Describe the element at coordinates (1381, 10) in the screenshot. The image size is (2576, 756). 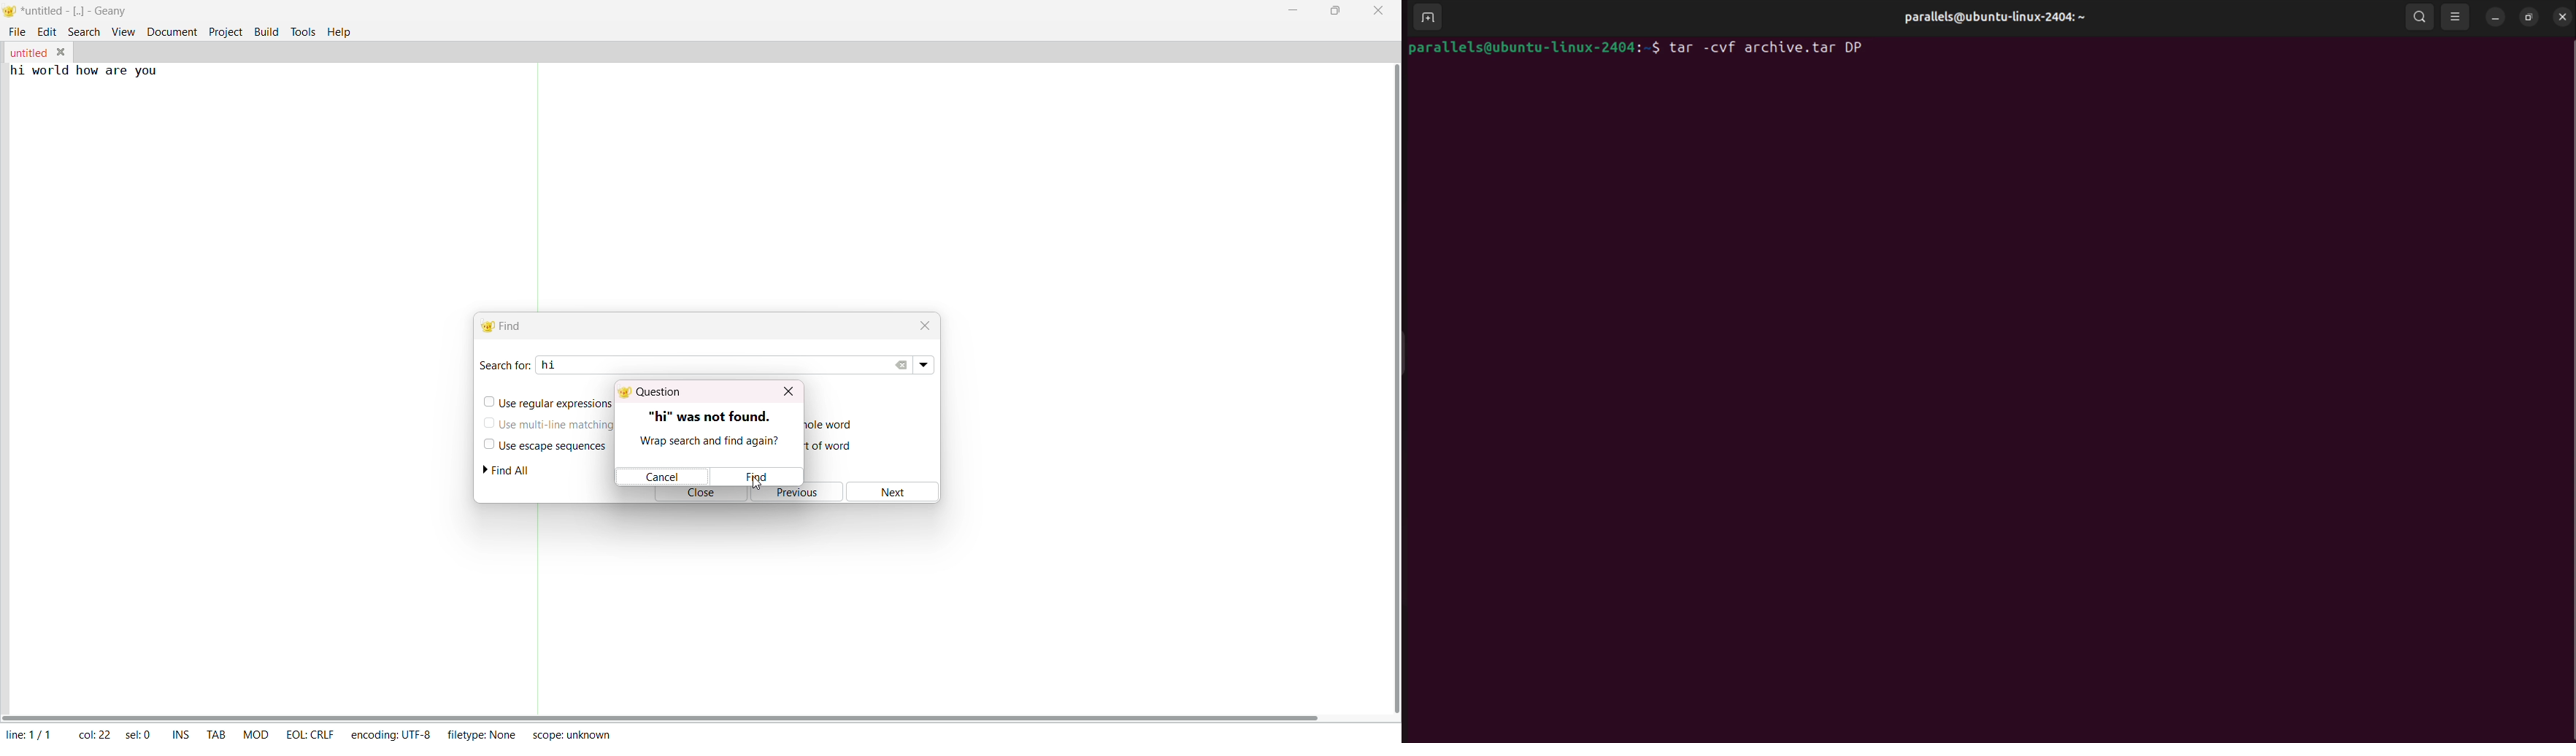
I see `close` at that location.